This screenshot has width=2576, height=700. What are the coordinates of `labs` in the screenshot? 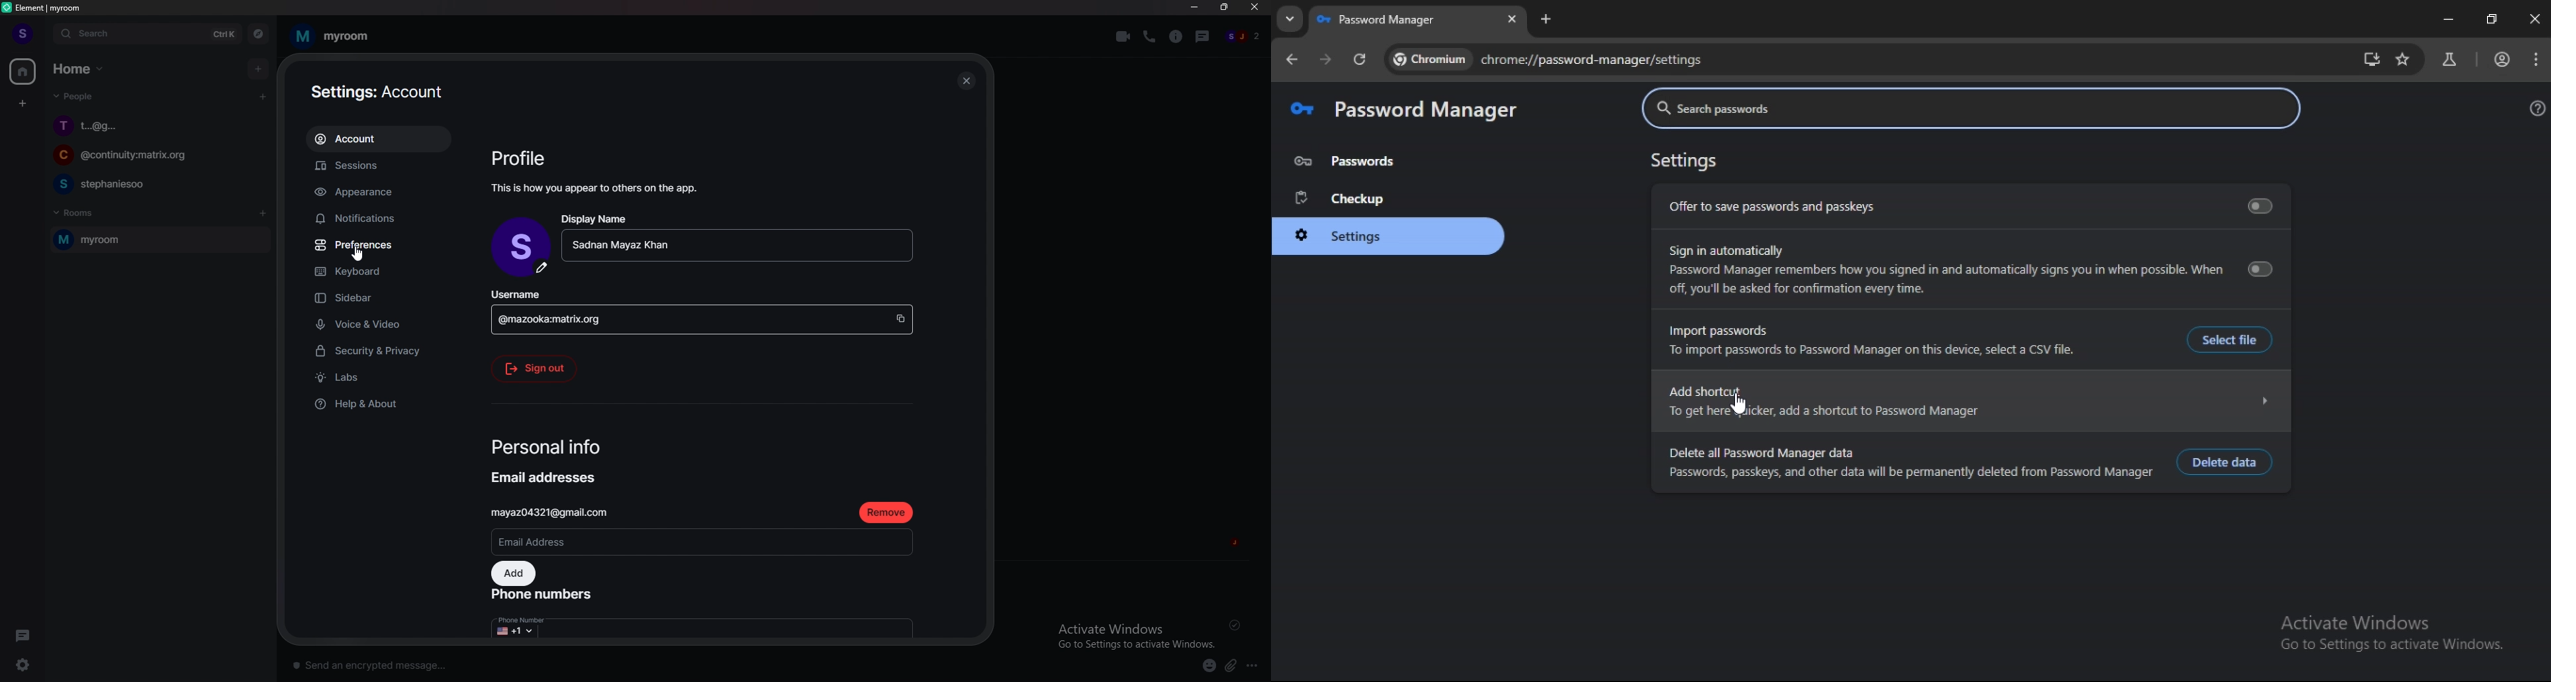 It's located at (380, 379).